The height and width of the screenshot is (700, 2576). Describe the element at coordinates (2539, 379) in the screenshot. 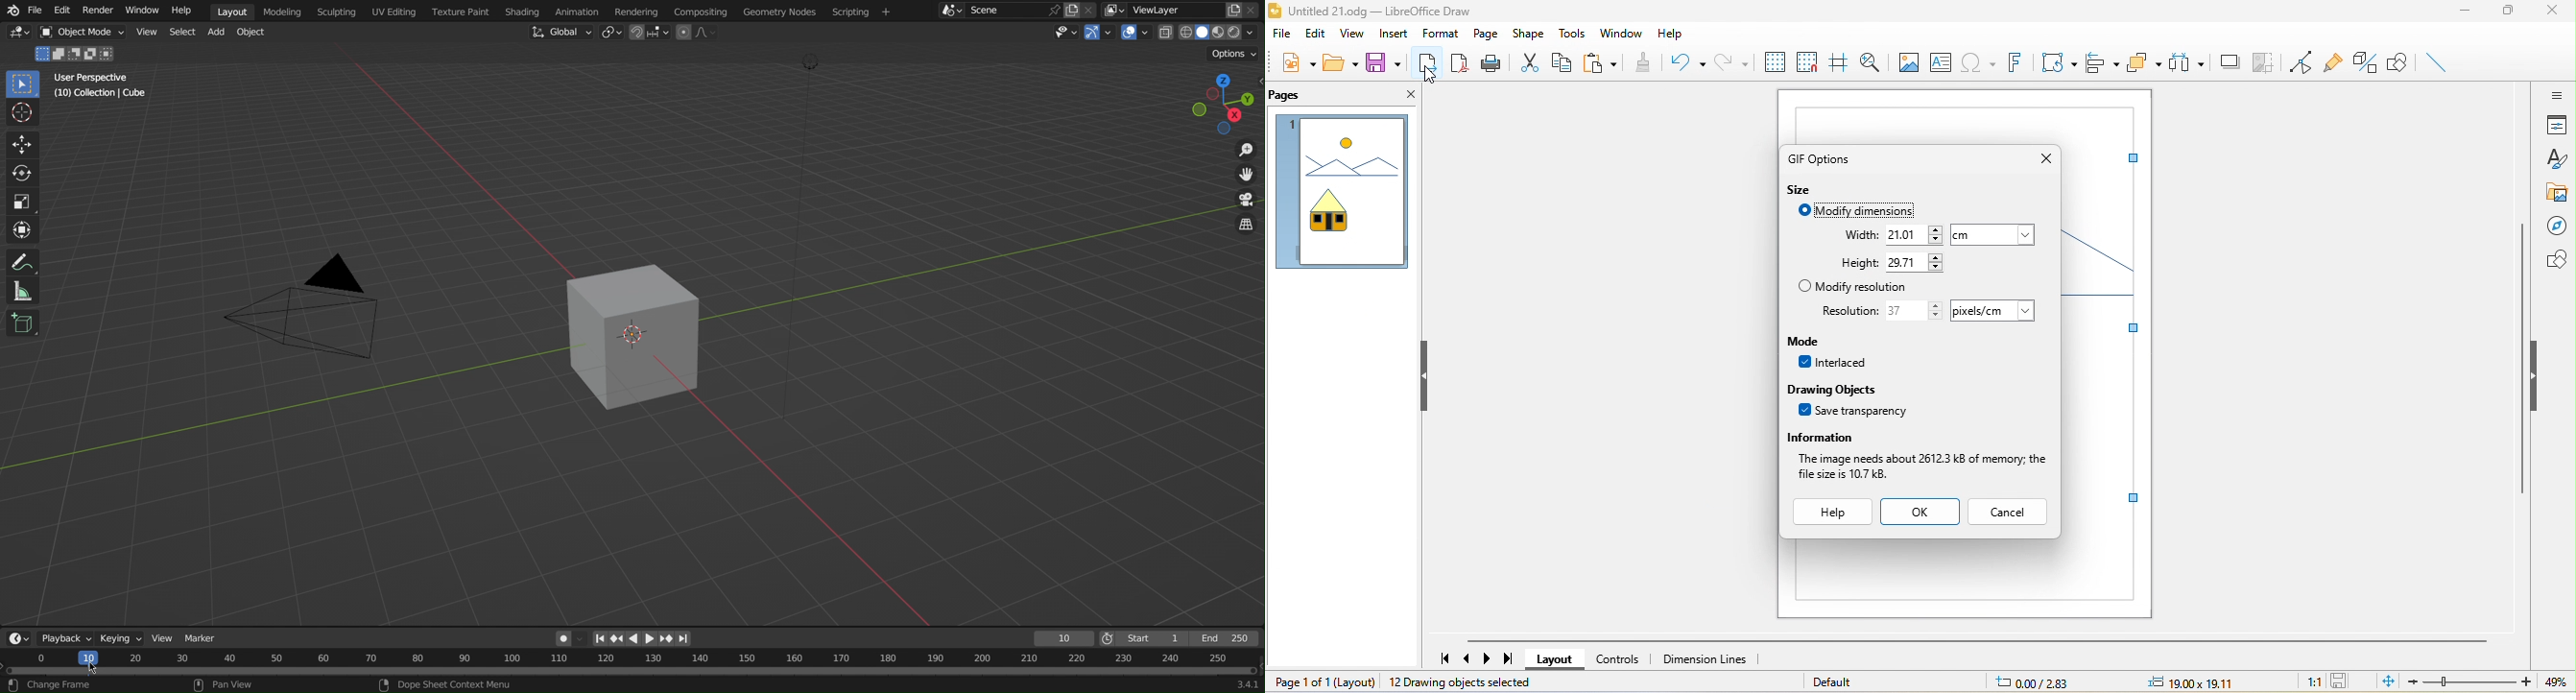

I see `hide` at that location.